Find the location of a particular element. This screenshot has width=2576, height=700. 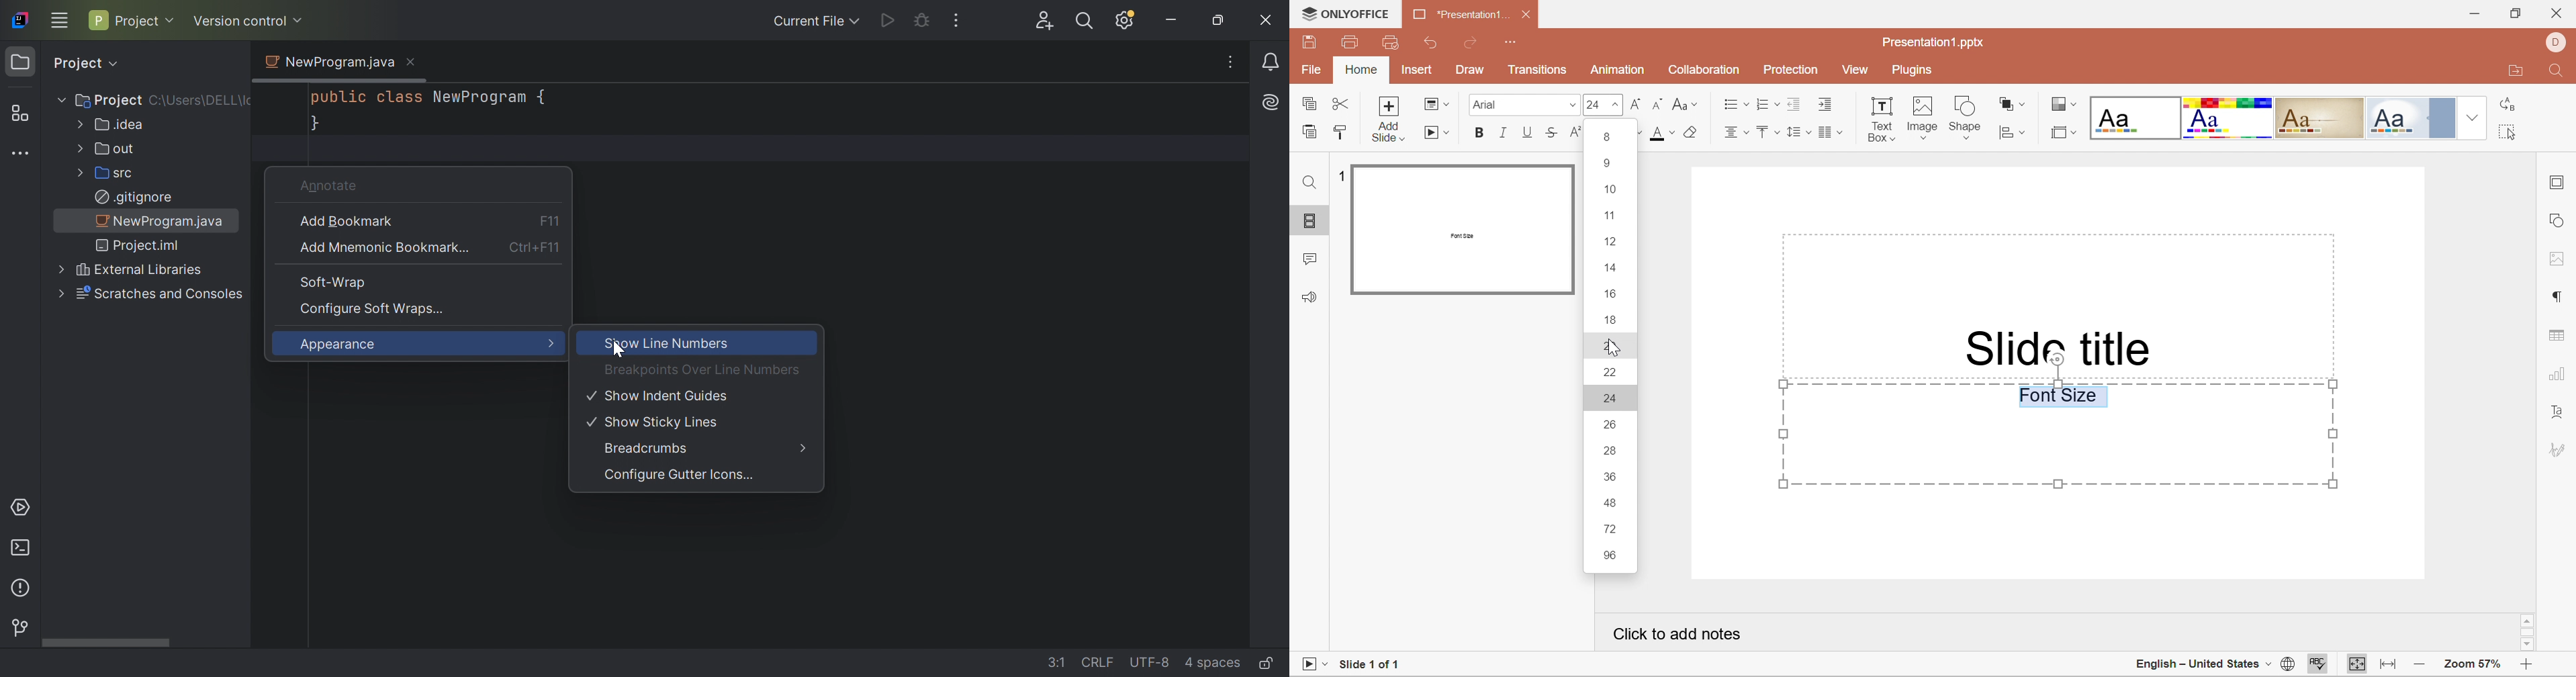

Increment font size is located at coordinates (1637, 104).